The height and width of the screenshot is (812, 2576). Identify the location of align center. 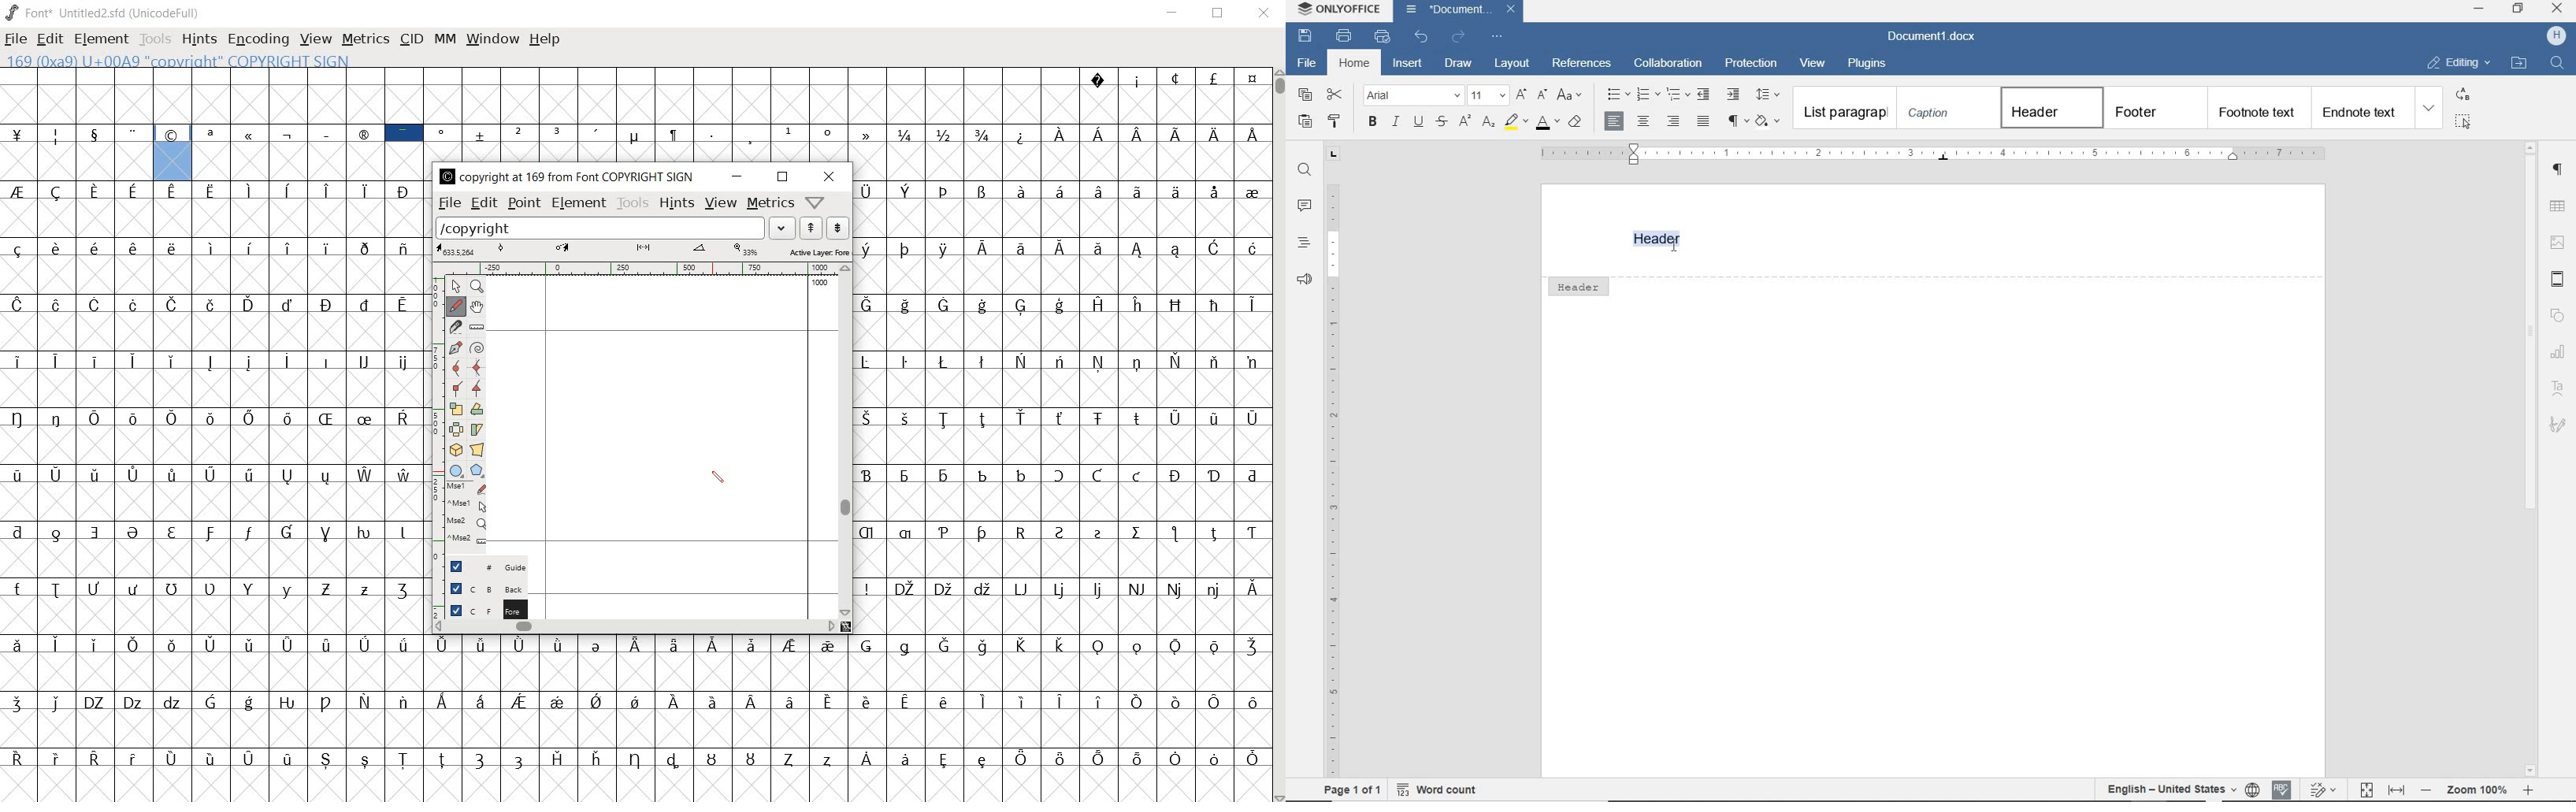
(1643, 123).